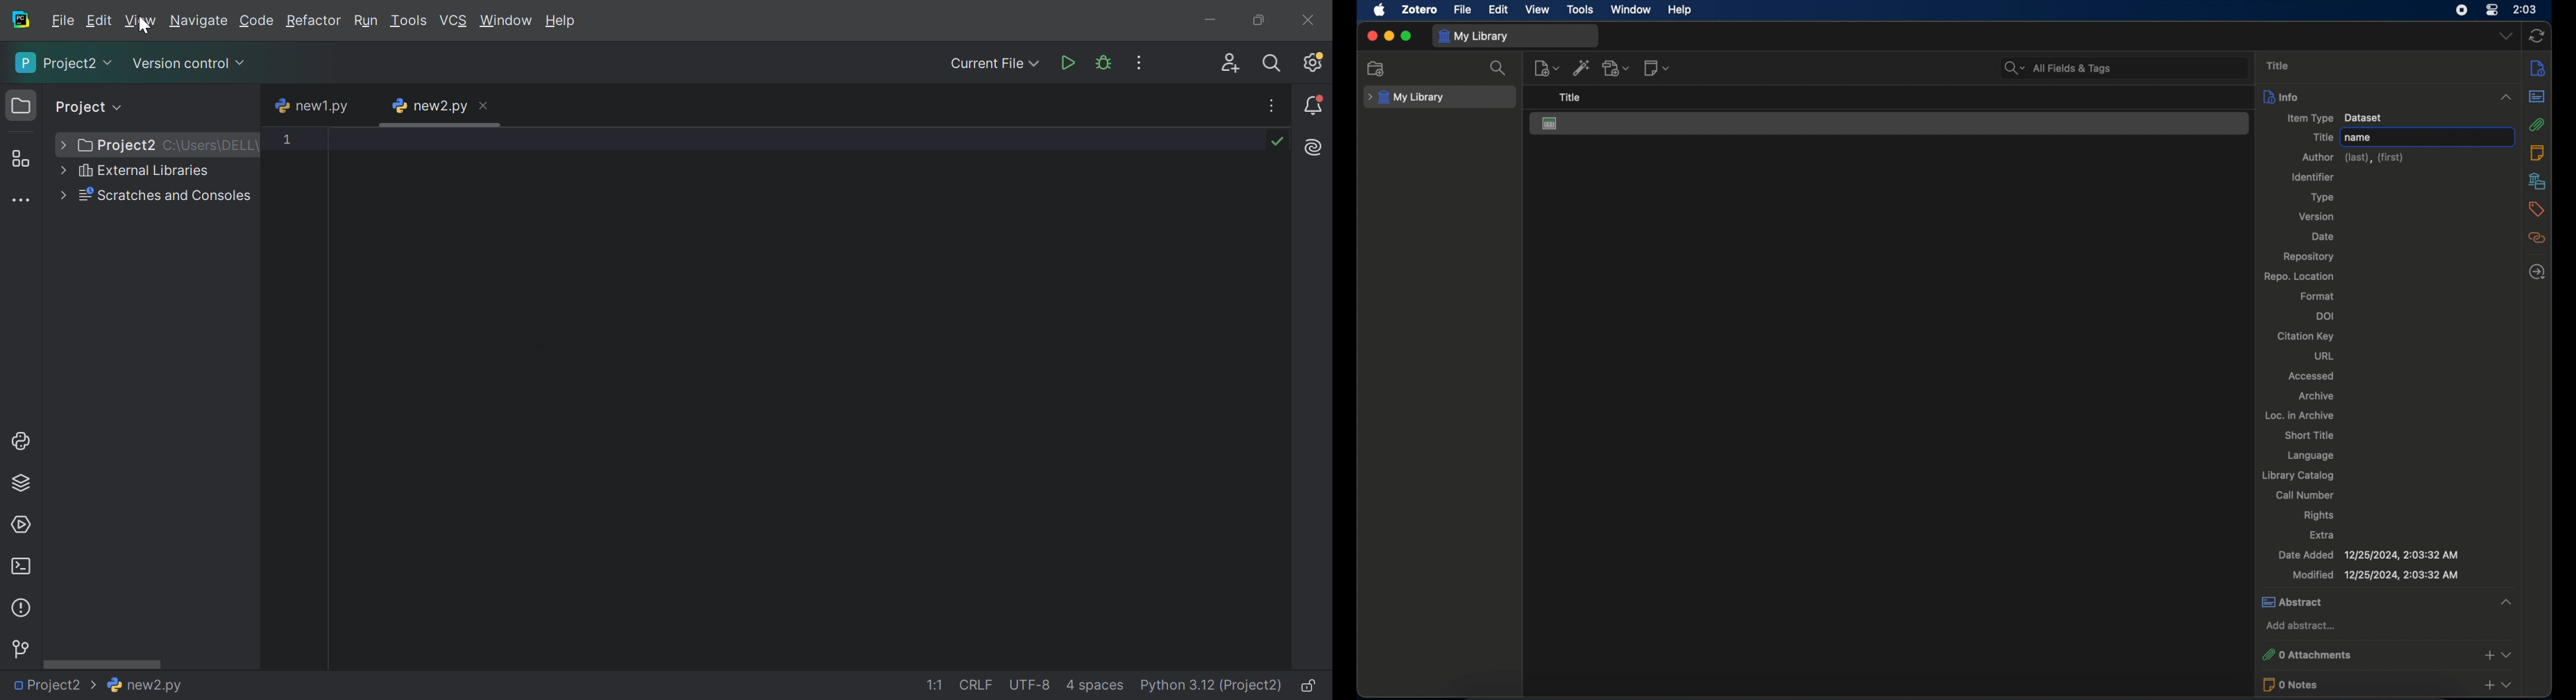 This screenshot has height=700, width=2576. What do you see at coordinates (1500, 69) in the screenshot?
I see `search` at bounding box center [1500, 69].